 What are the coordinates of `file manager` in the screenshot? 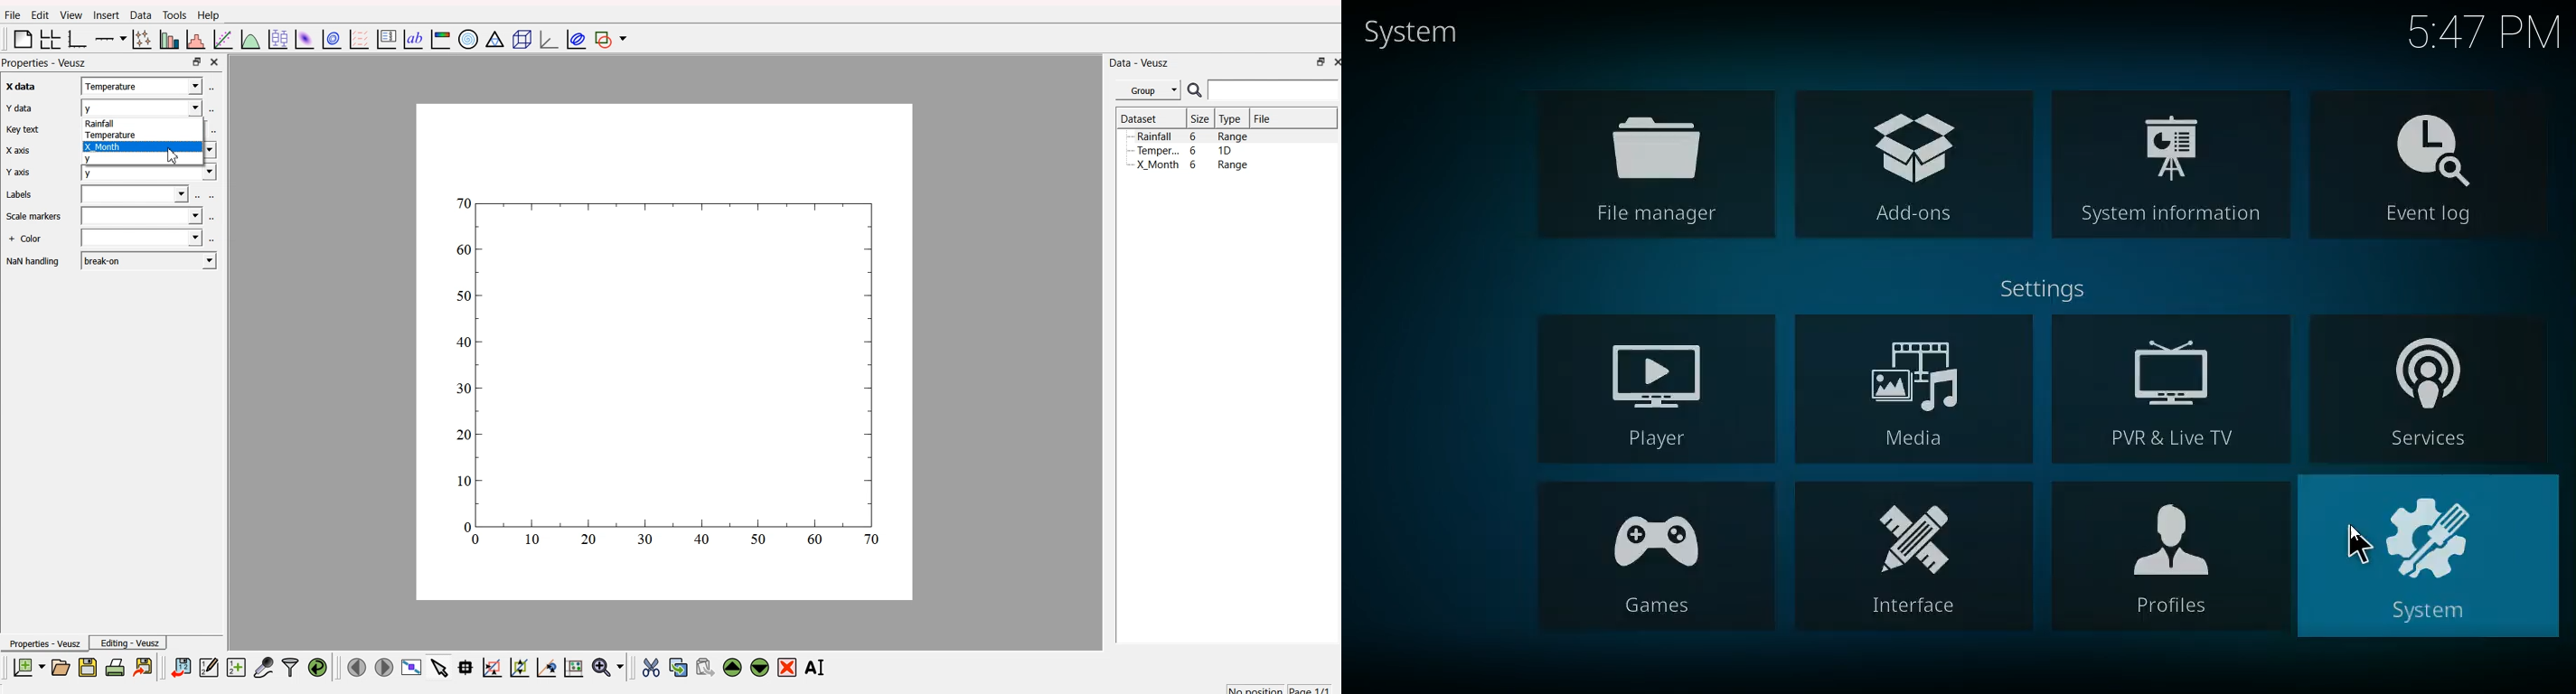 It's located at (1645, 164).